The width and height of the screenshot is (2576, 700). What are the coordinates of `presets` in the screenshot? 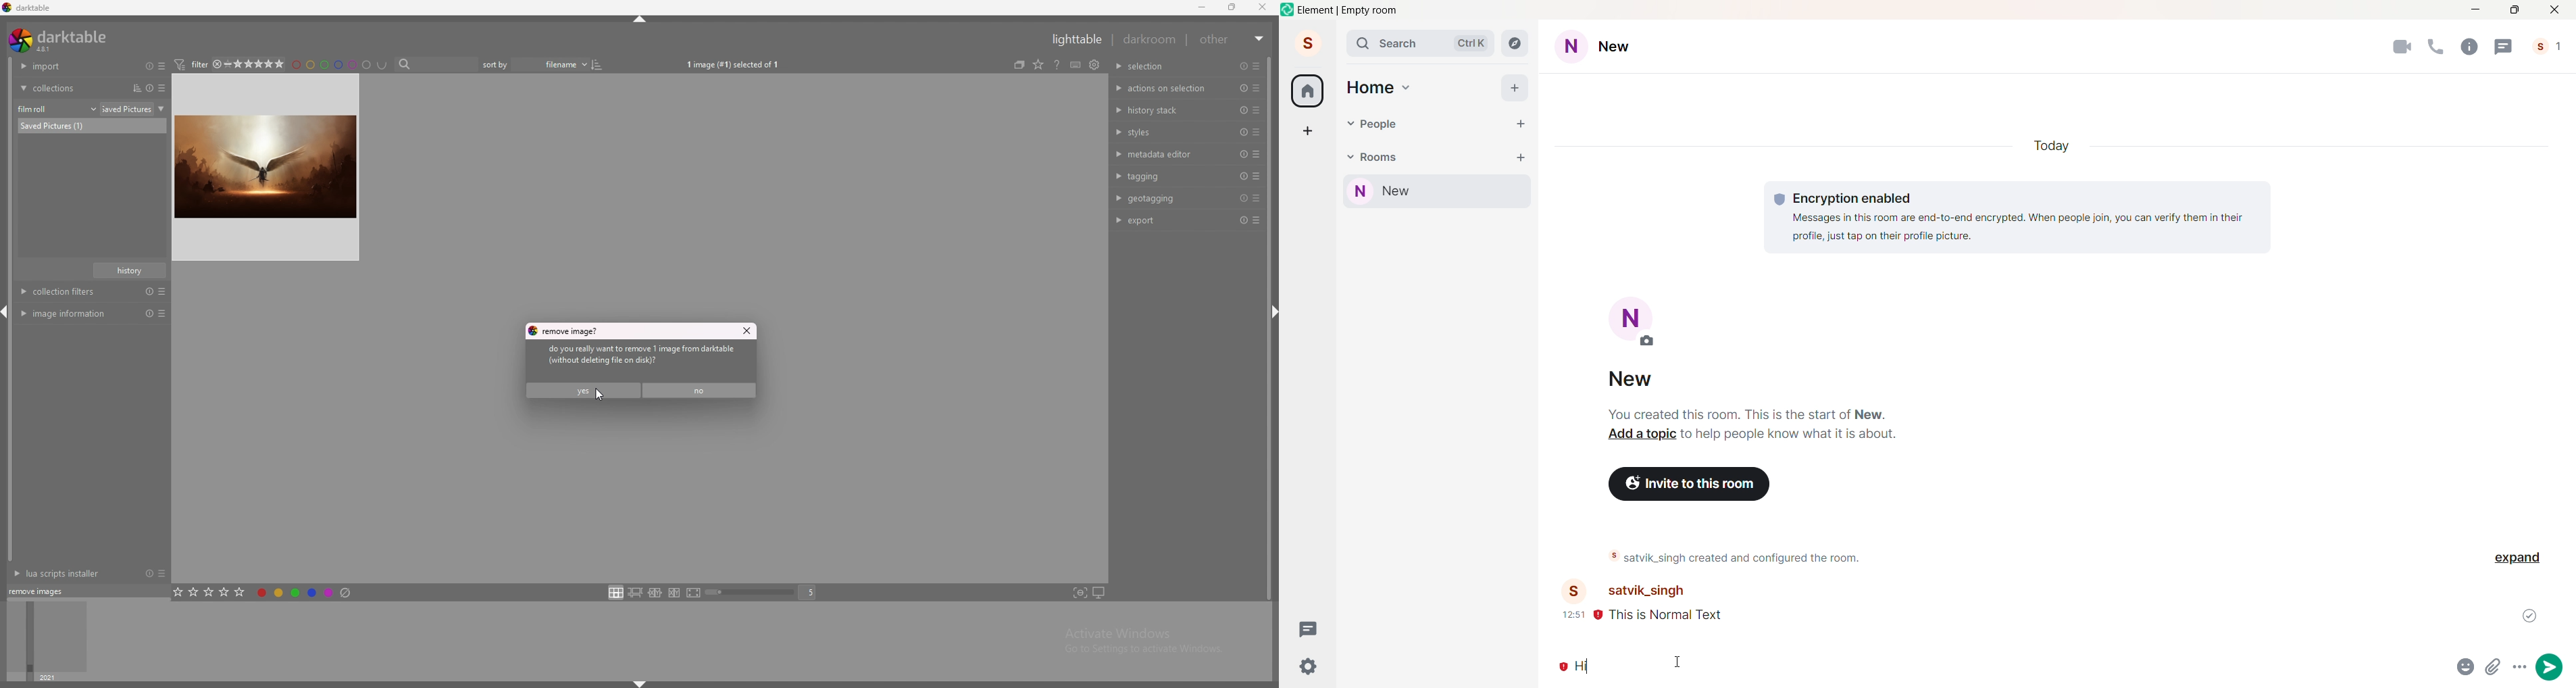 It's located at (161, 590).